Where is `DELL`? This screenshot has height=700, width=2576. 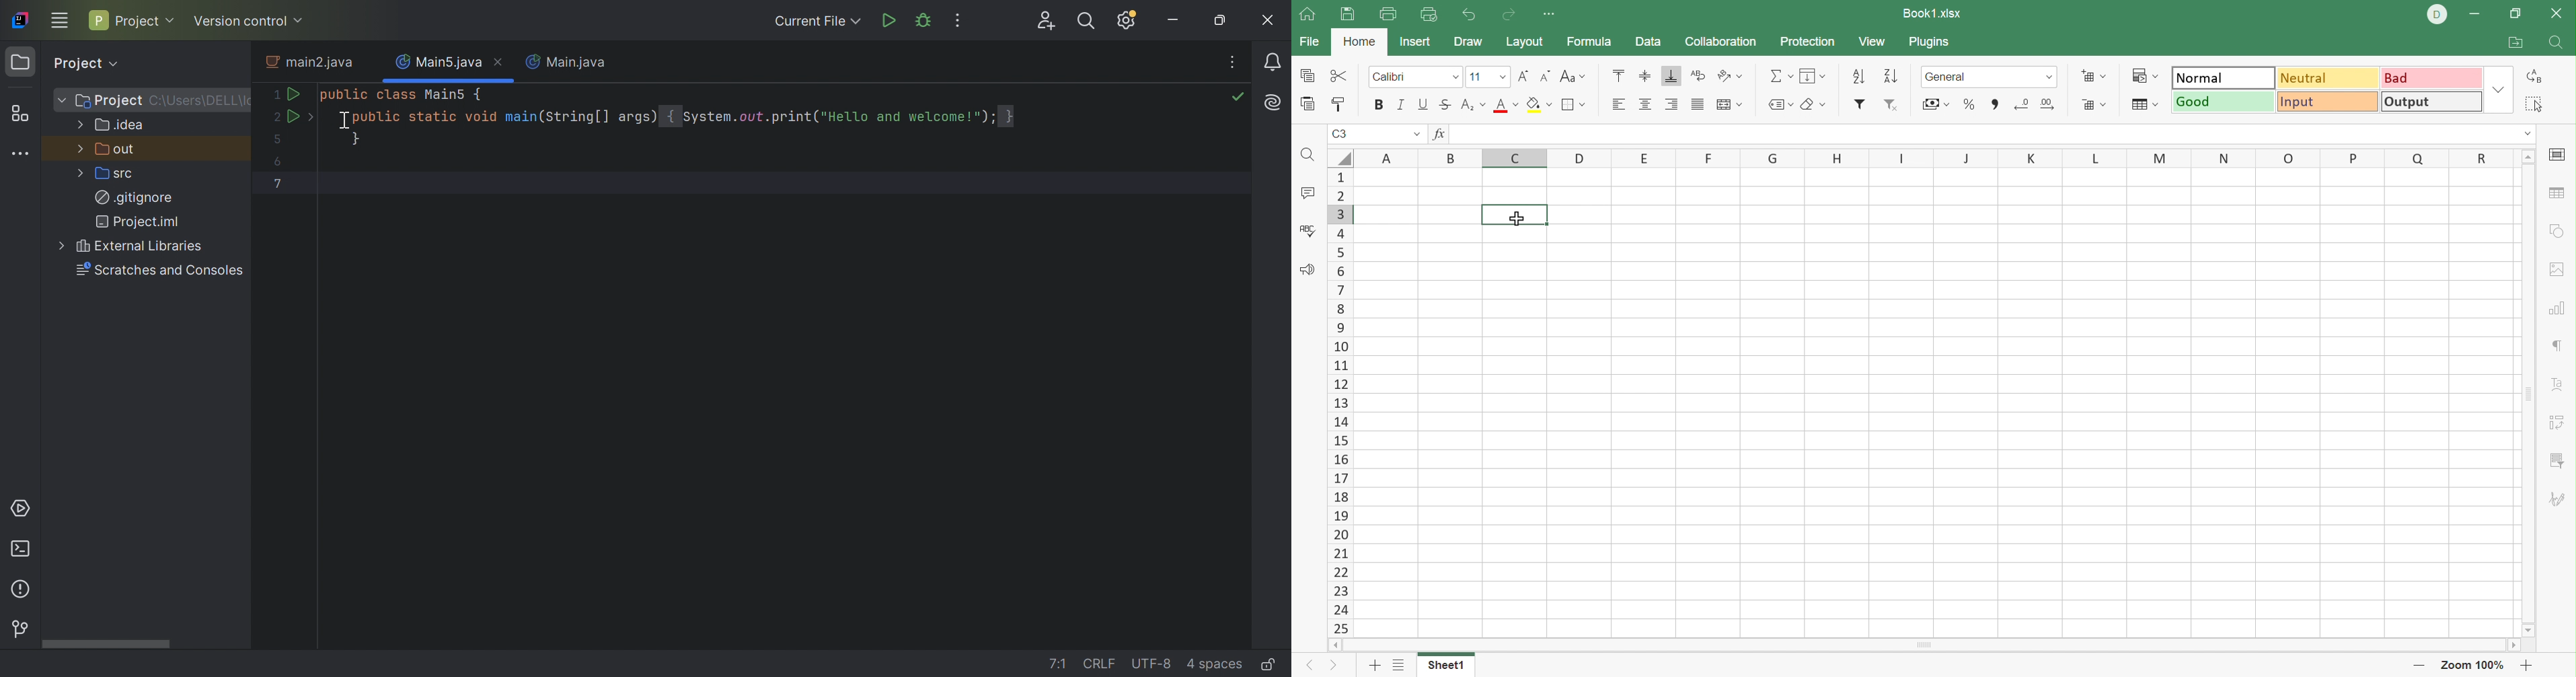
DELL is located at coordinates (2437, 15).